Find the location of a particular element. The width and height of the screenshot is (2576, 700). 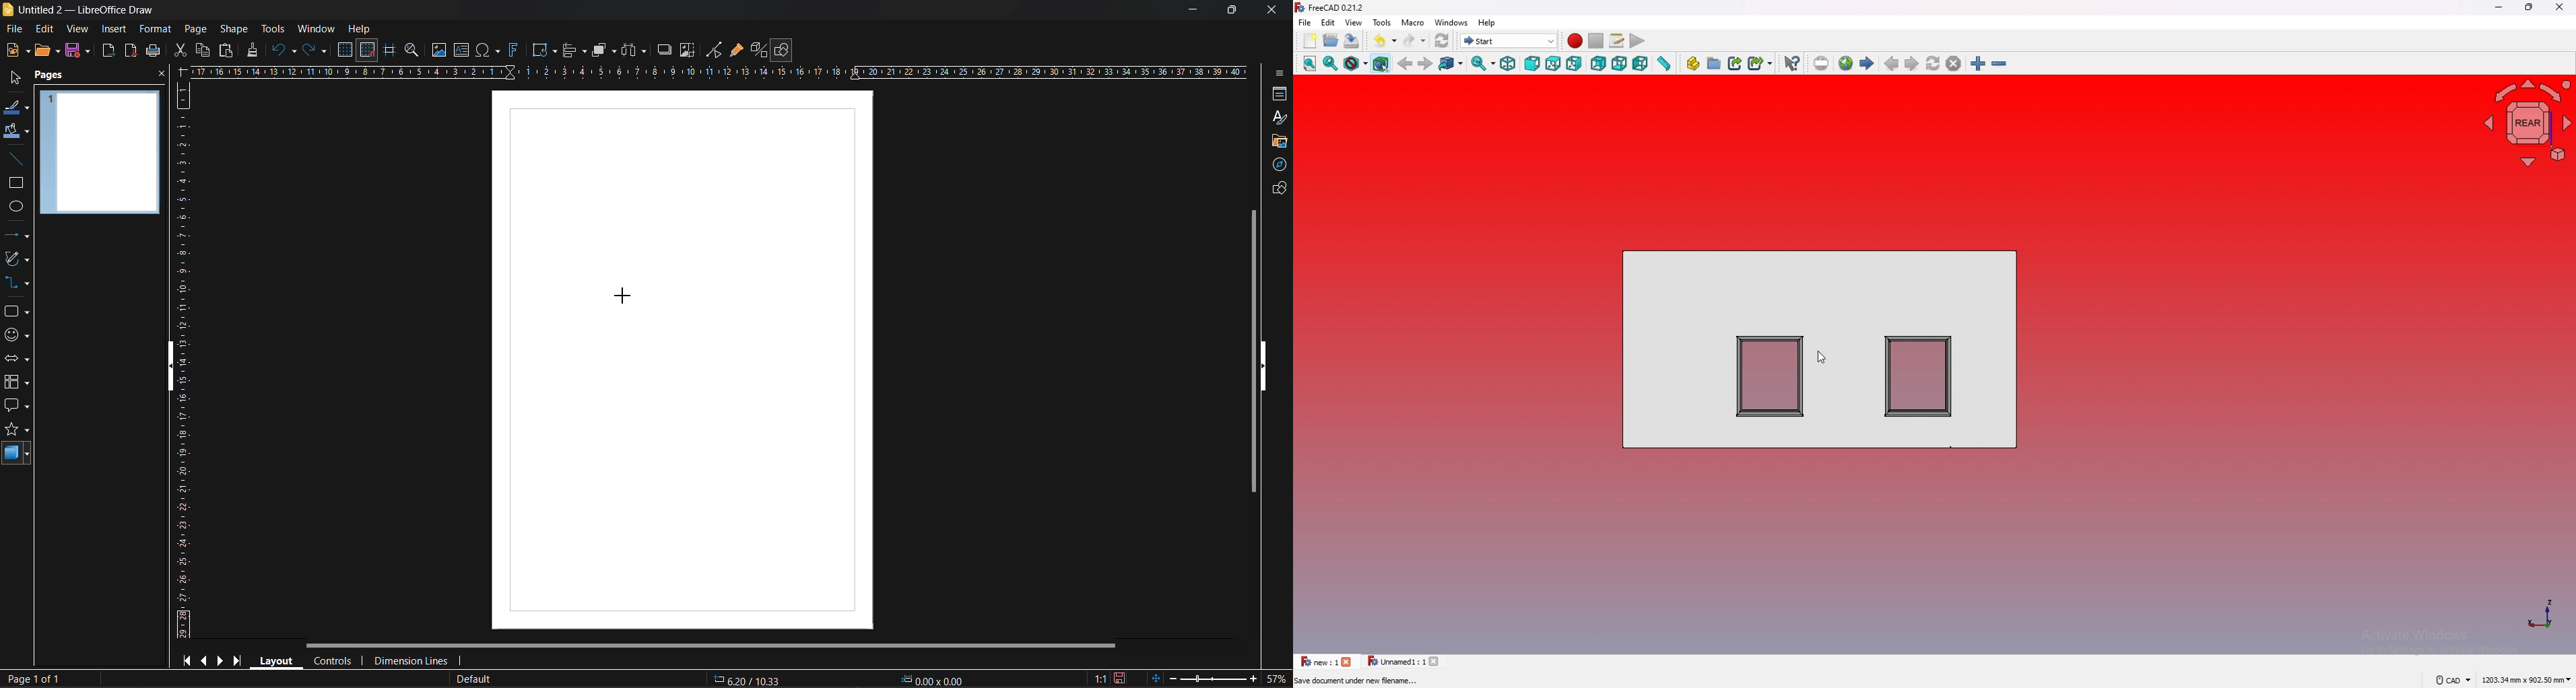

align objects is located at coordinates (573, 51).